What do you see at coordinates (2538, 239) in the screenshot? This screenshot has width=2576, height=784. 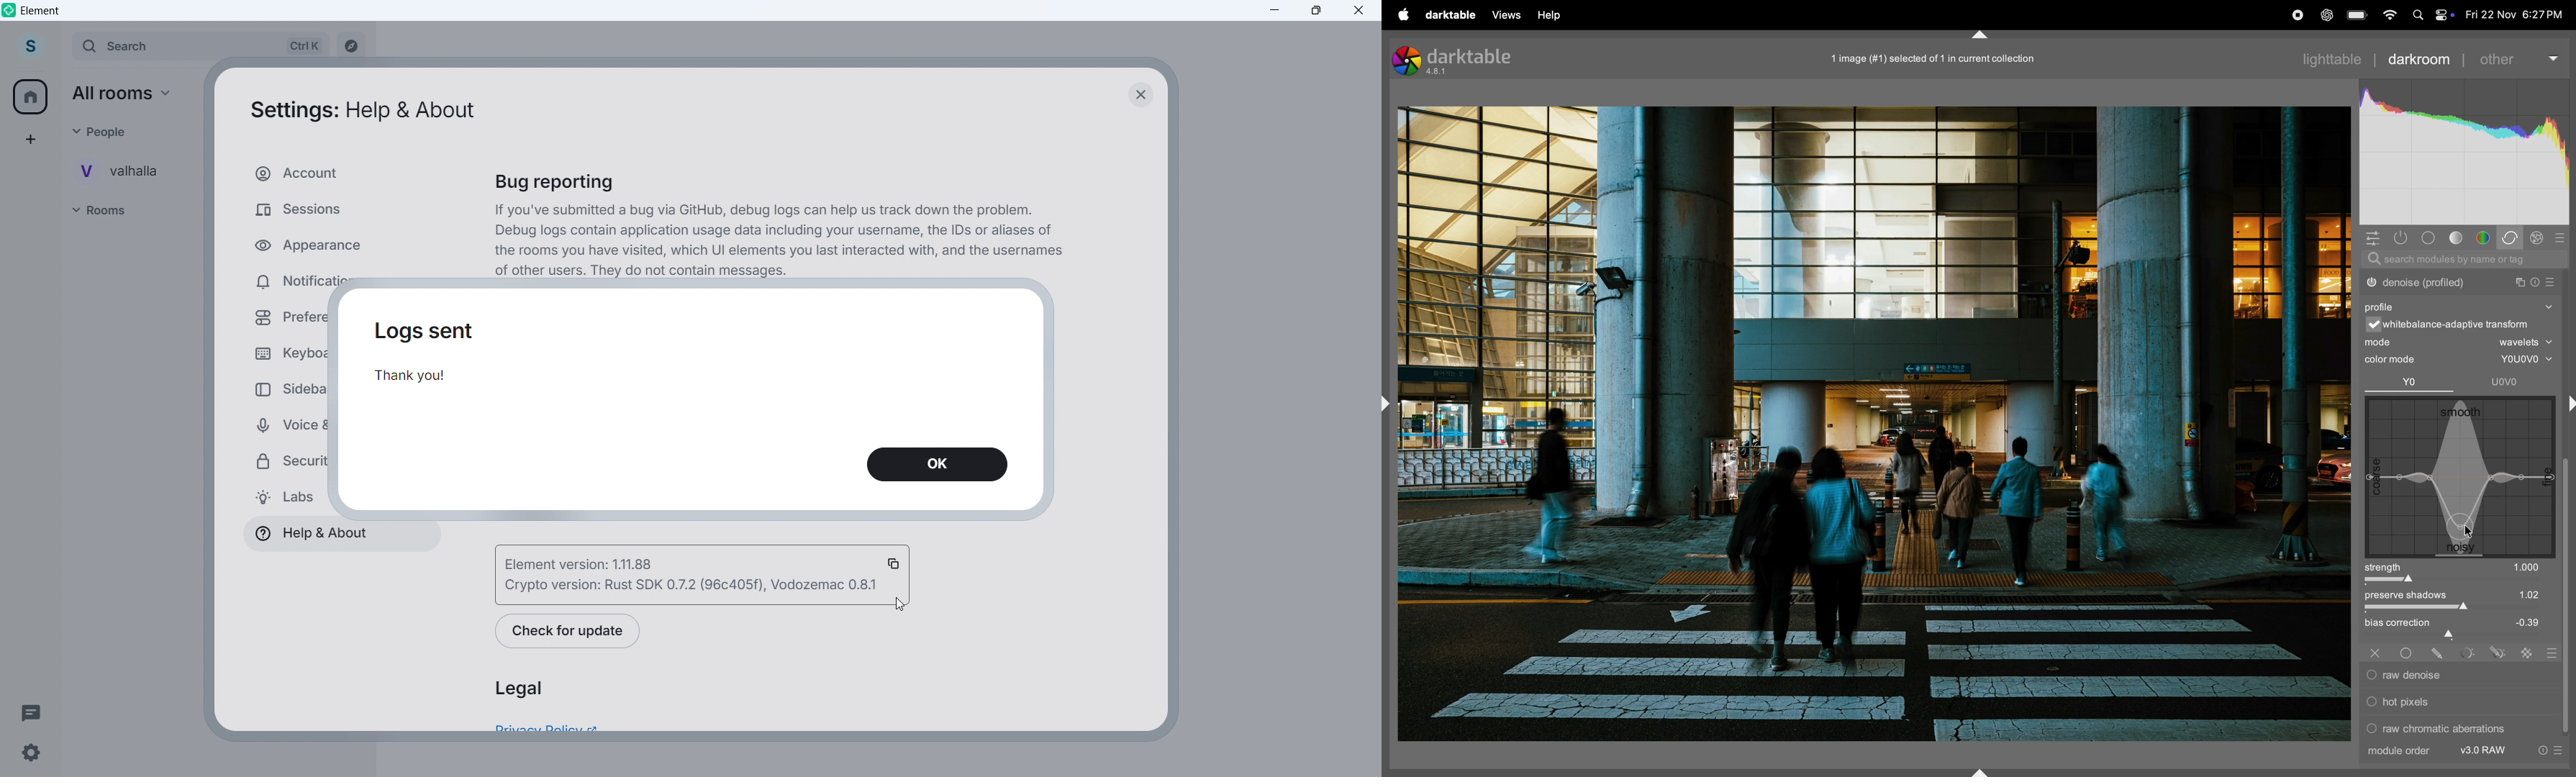 I see `effect` at bounding box center [2538, 239].